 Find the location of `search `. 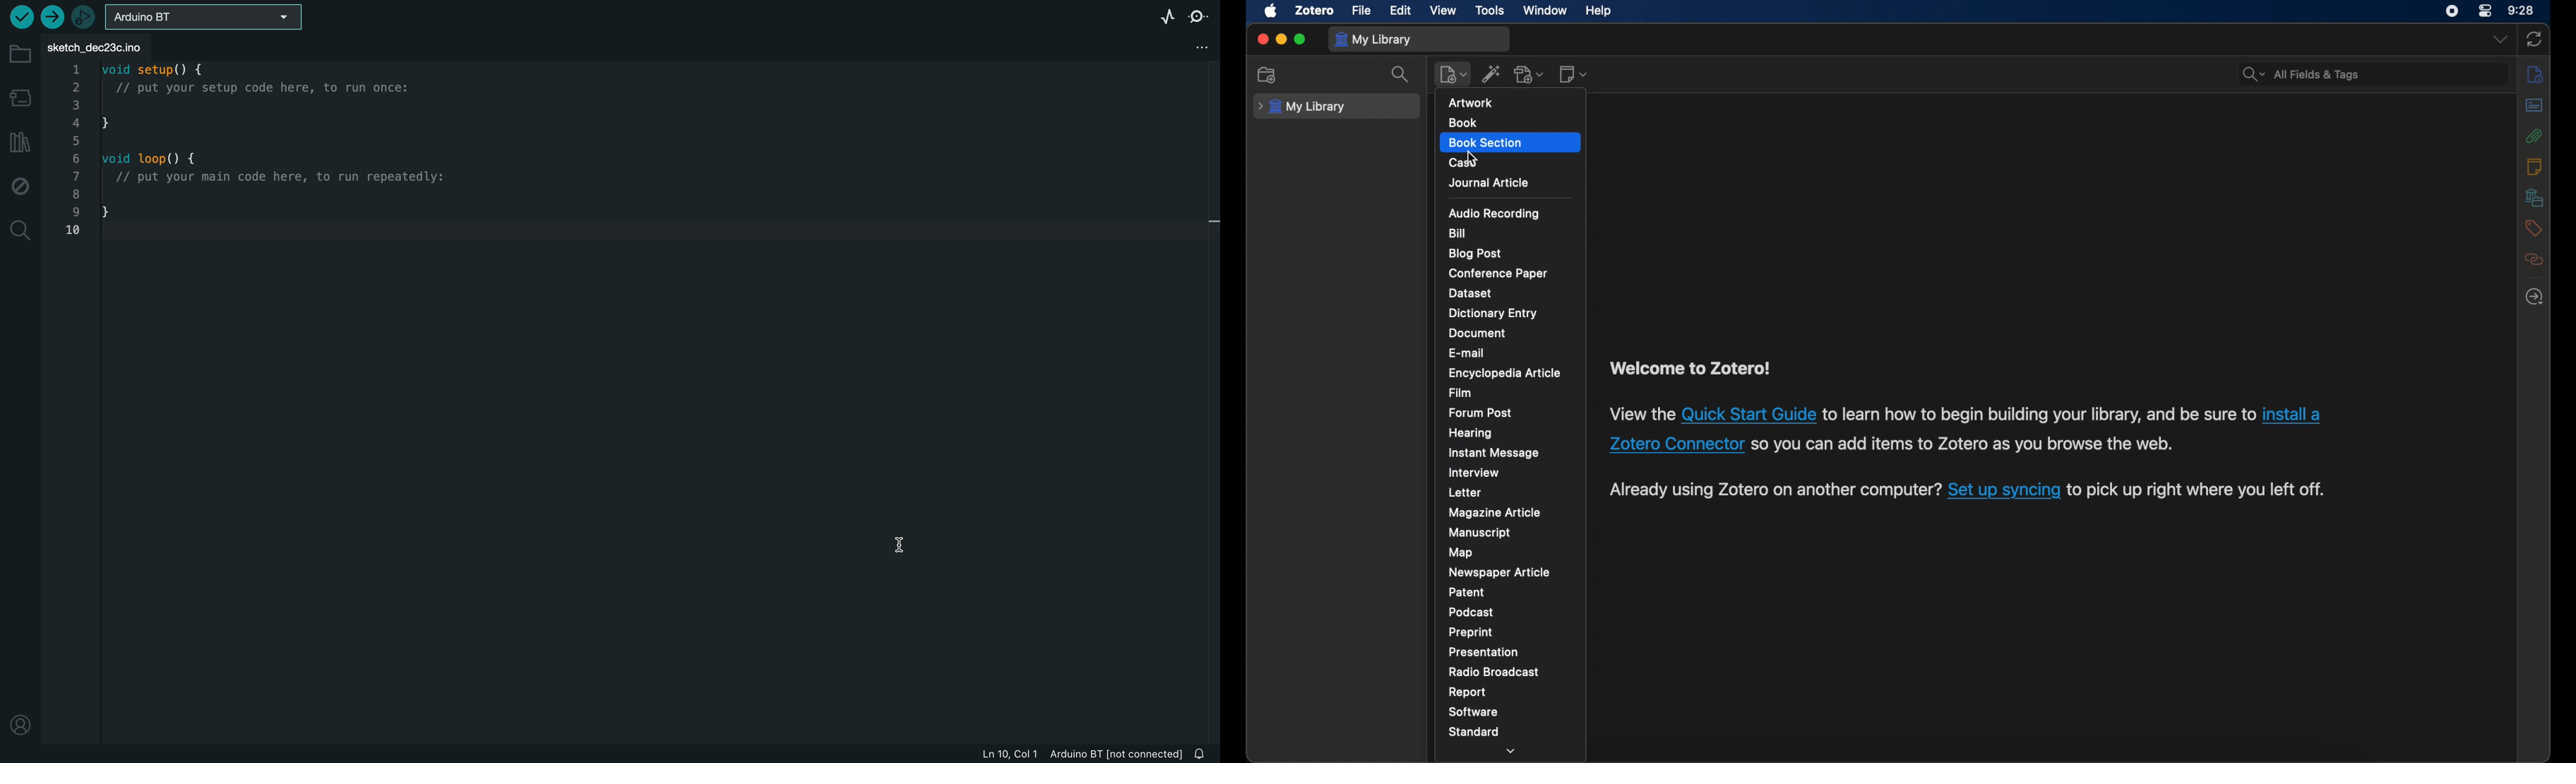

search  is located at coordinates (2301, 75).